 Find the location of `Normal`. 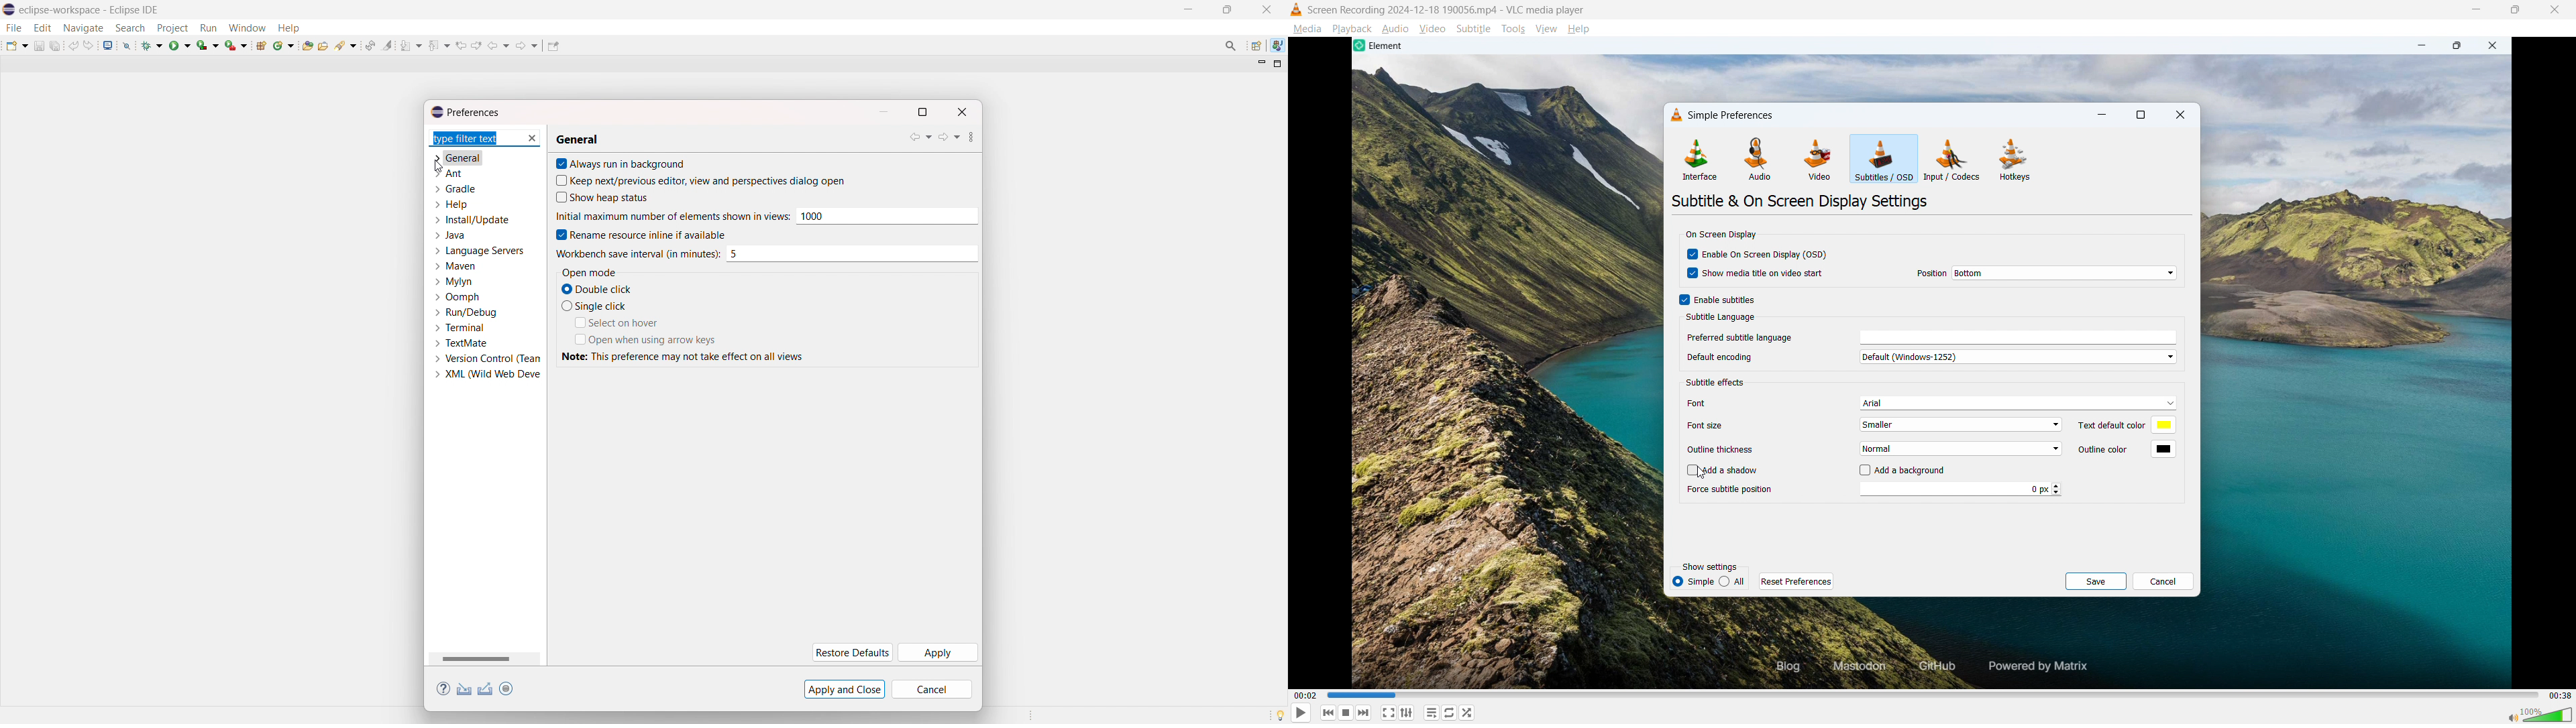

Normal is located at coordinates (1962, 448).